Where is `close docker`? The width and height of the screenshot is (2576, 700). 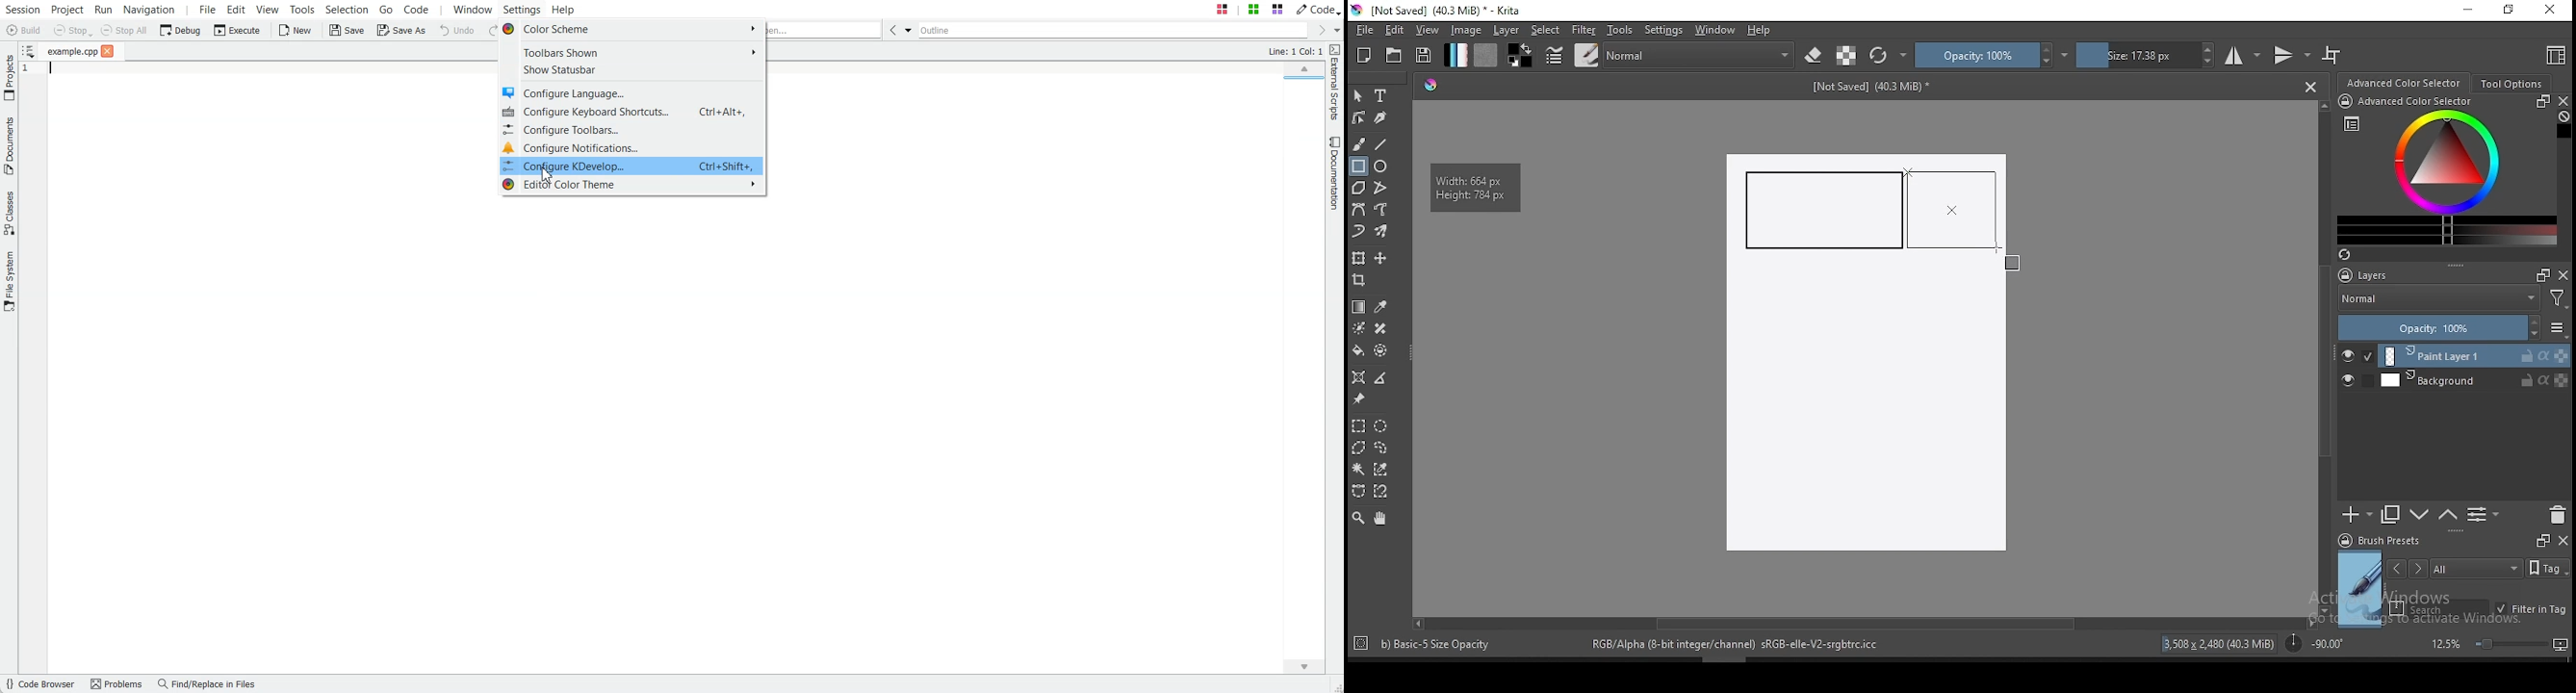
close docker is located at coordinates (2563, 274).